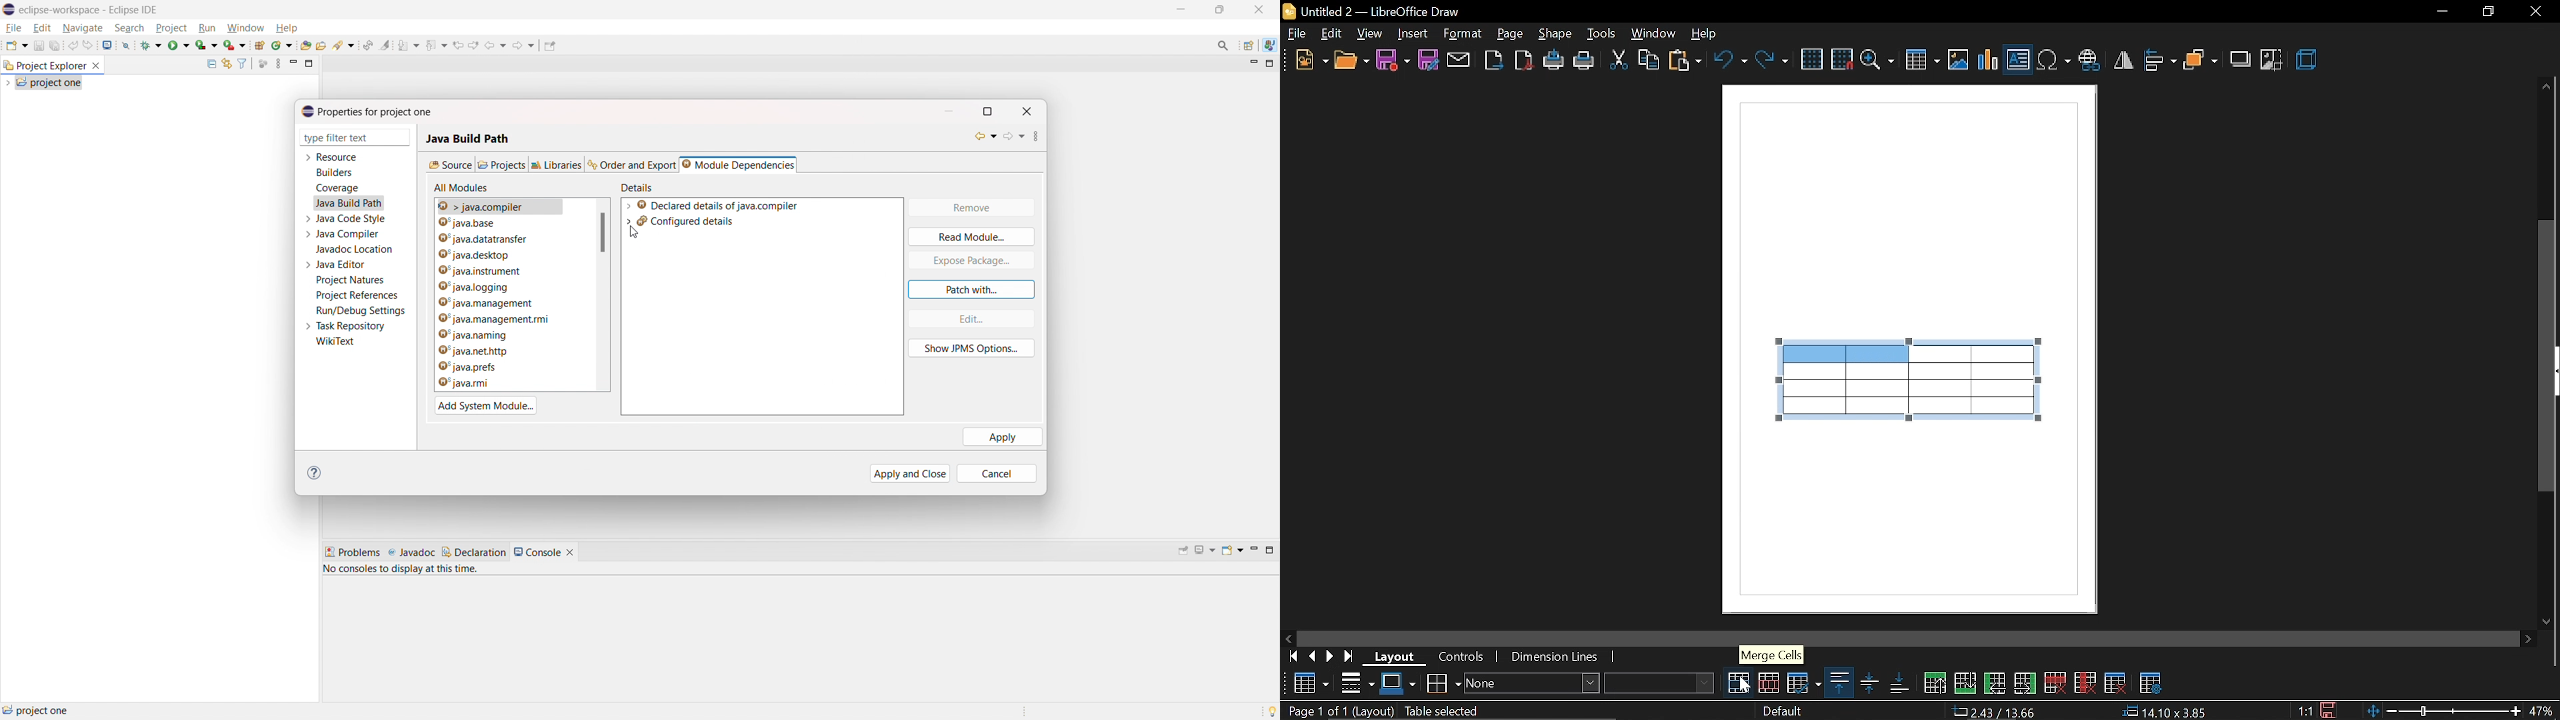 The width and height of the screenshot is (2576, 728). Describe the element at coordinates (1330, 32) in the screenshot. I see `edit` at that location.